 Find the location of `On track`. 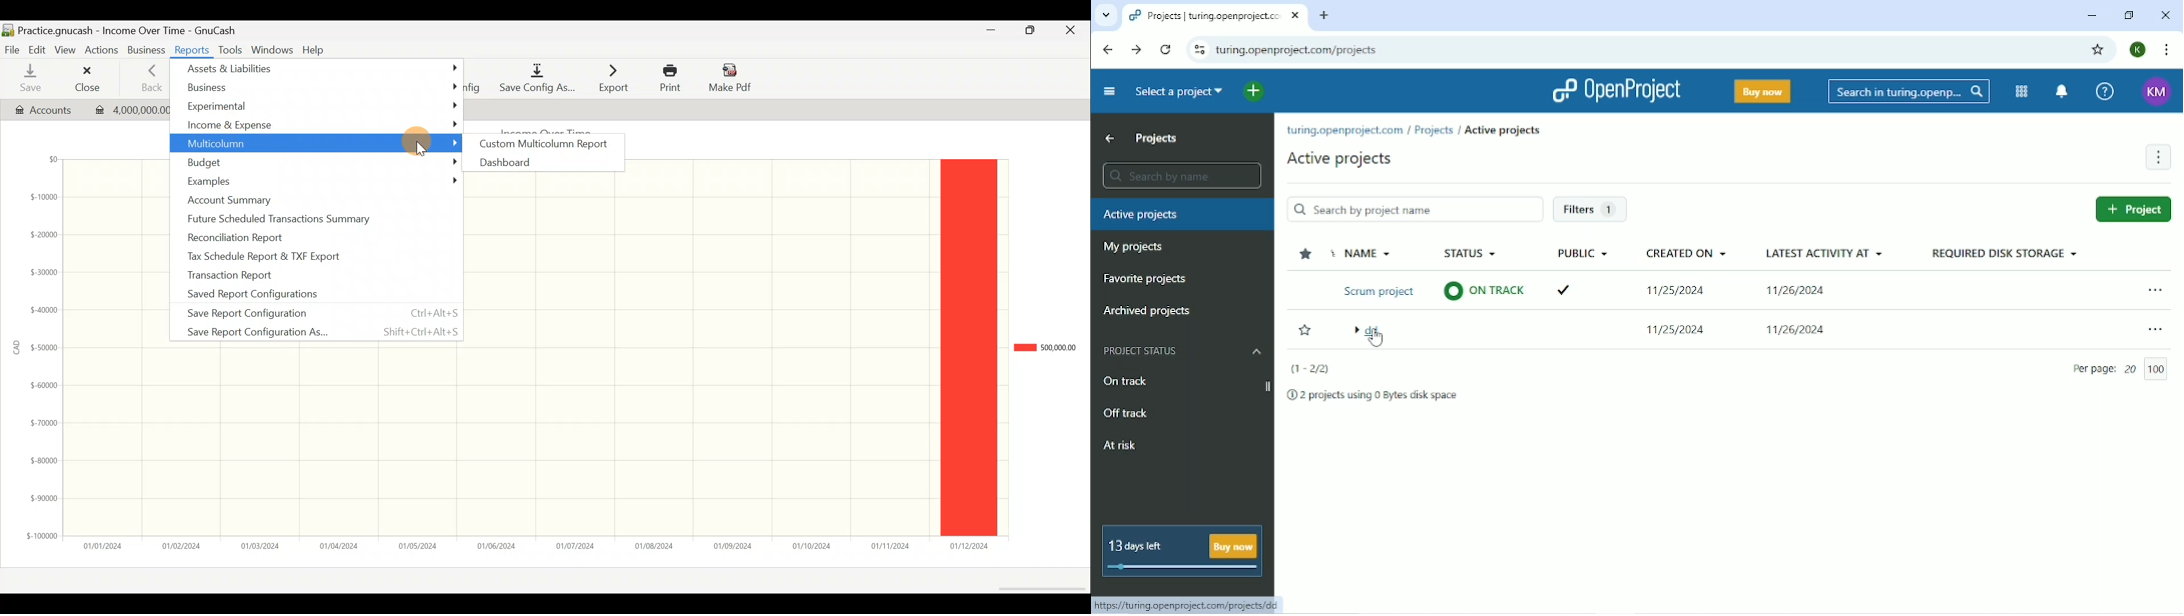

On track is located at coordinates (1187, 382).